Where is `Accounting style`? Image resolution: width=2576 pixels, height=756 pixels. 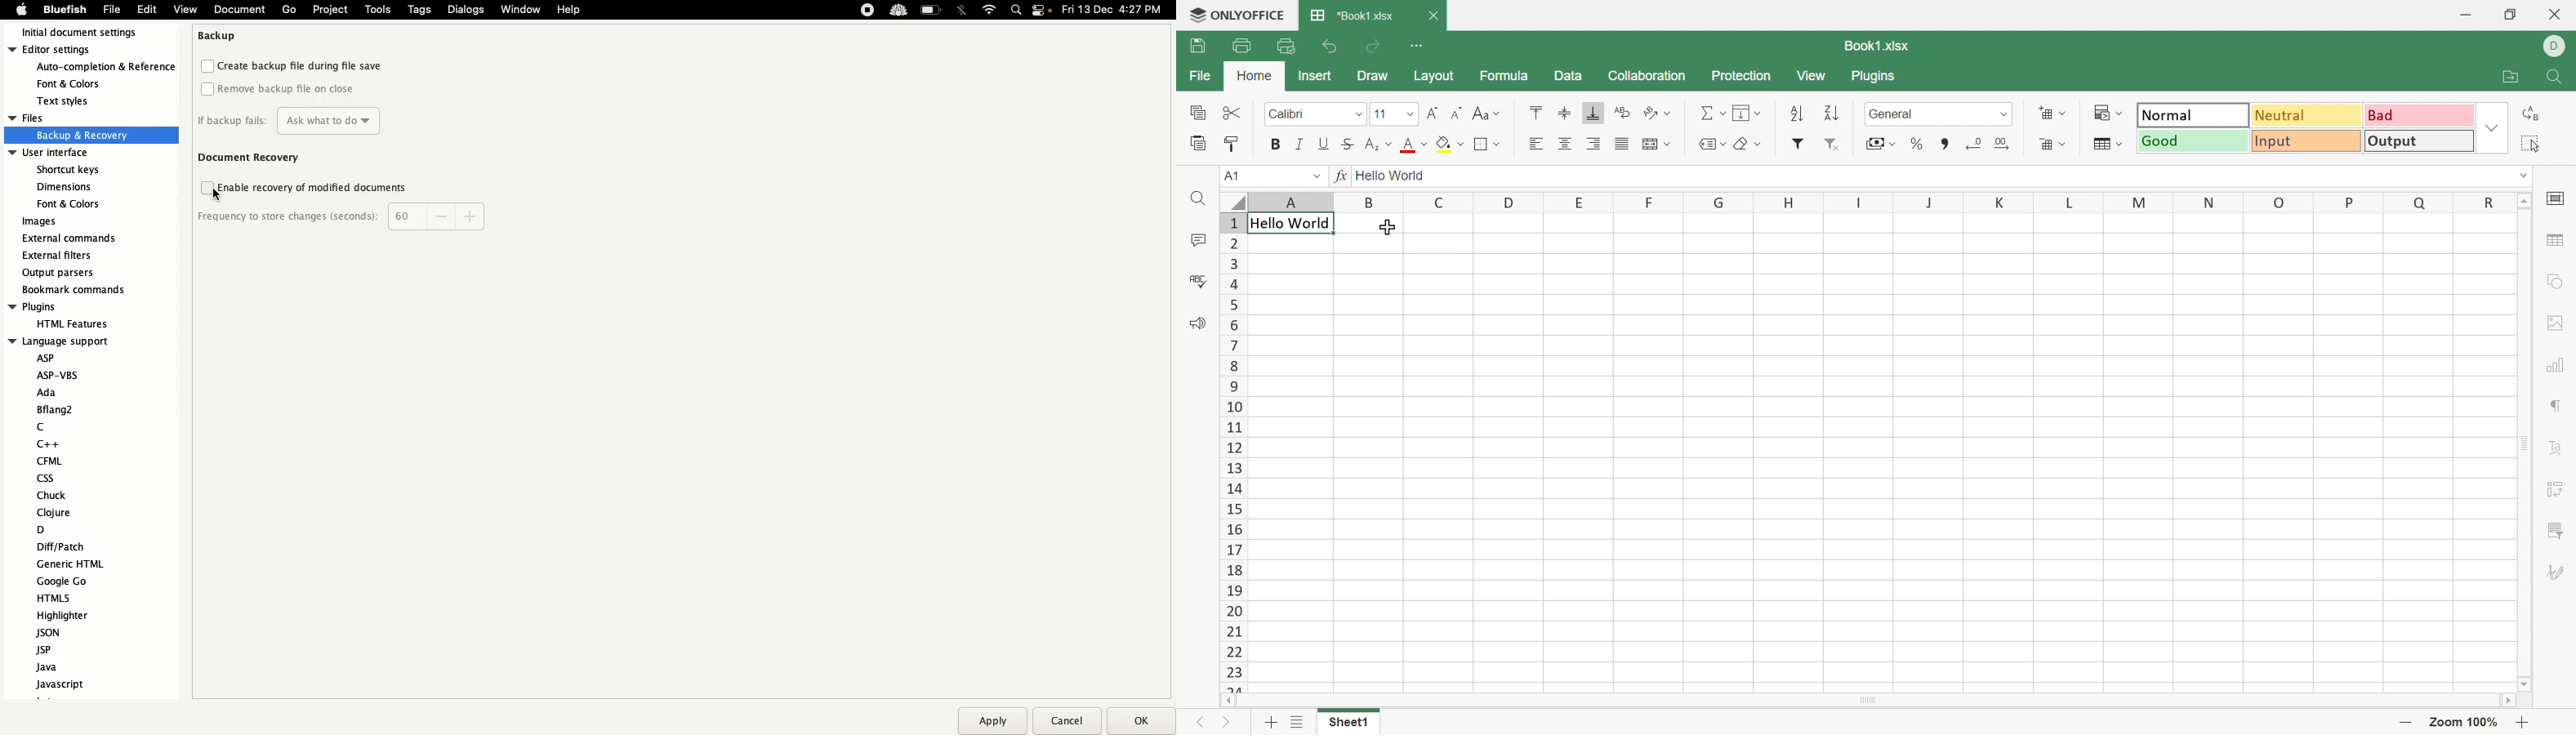 Accounting style is located at coordinates (1880, 143).